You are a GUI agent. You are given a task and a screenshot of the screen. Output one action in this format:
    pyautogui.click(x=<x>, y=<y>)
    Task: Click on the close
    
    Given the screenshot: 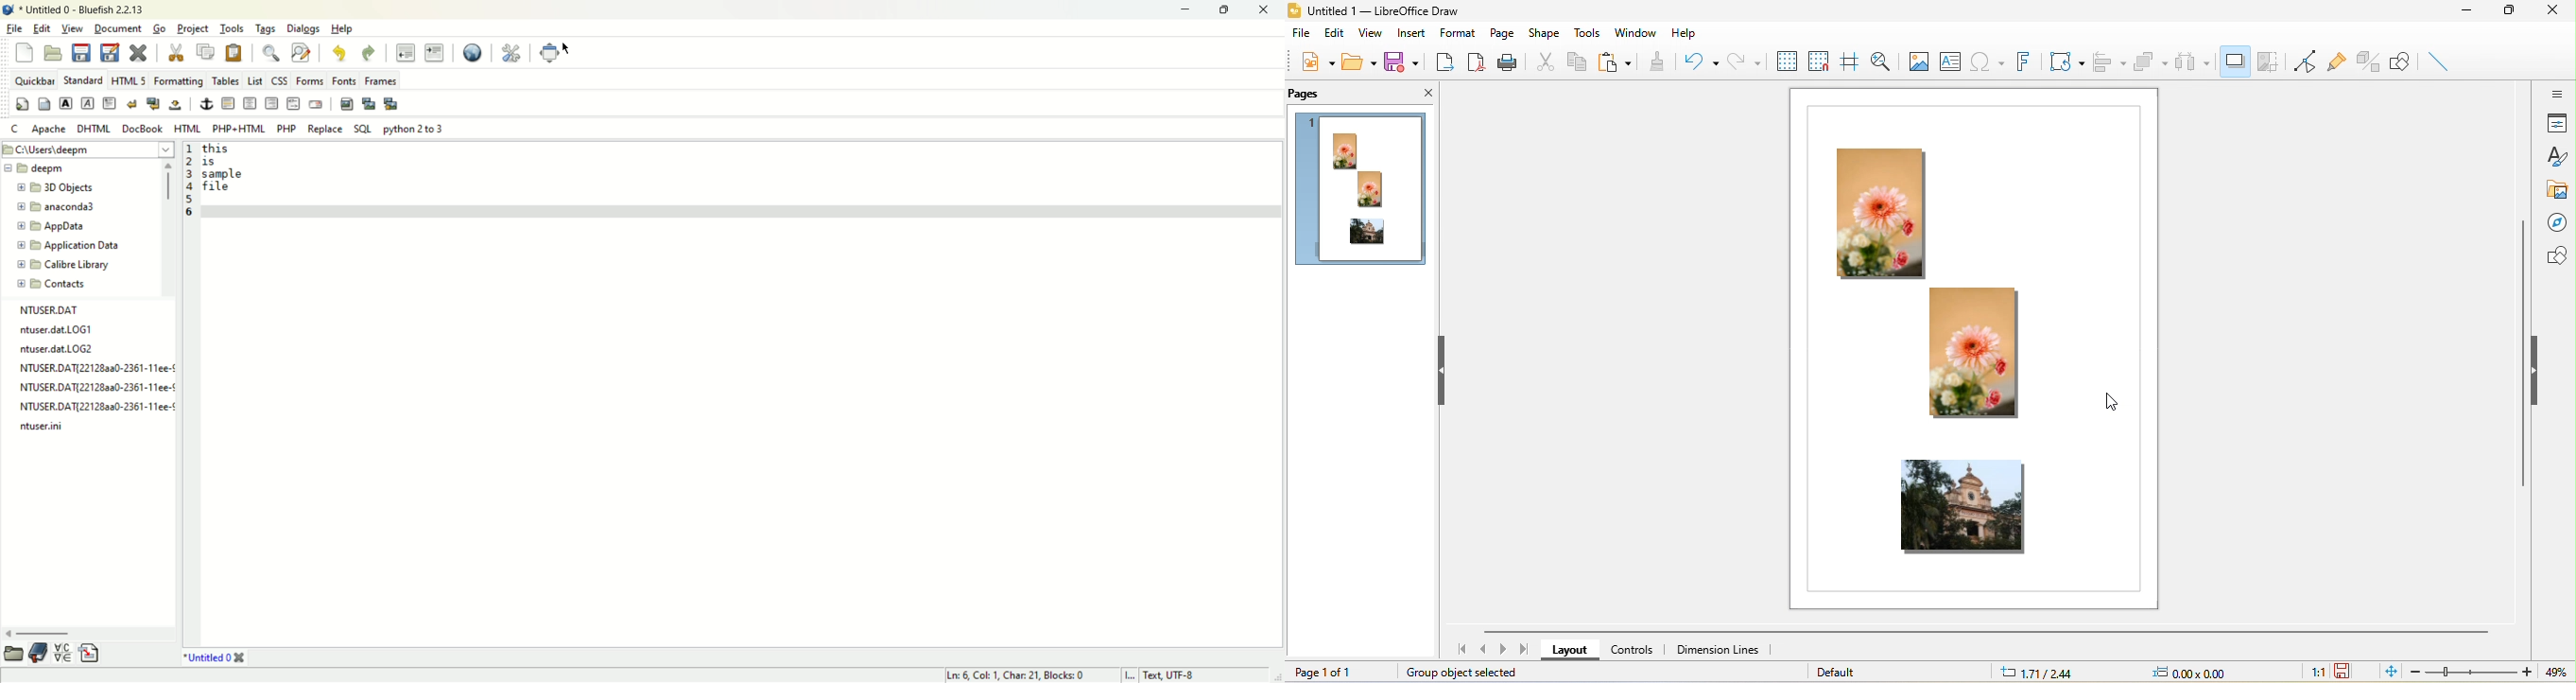 What is the action you would take?
    pyautogui.click(x=1420, y=94)
    